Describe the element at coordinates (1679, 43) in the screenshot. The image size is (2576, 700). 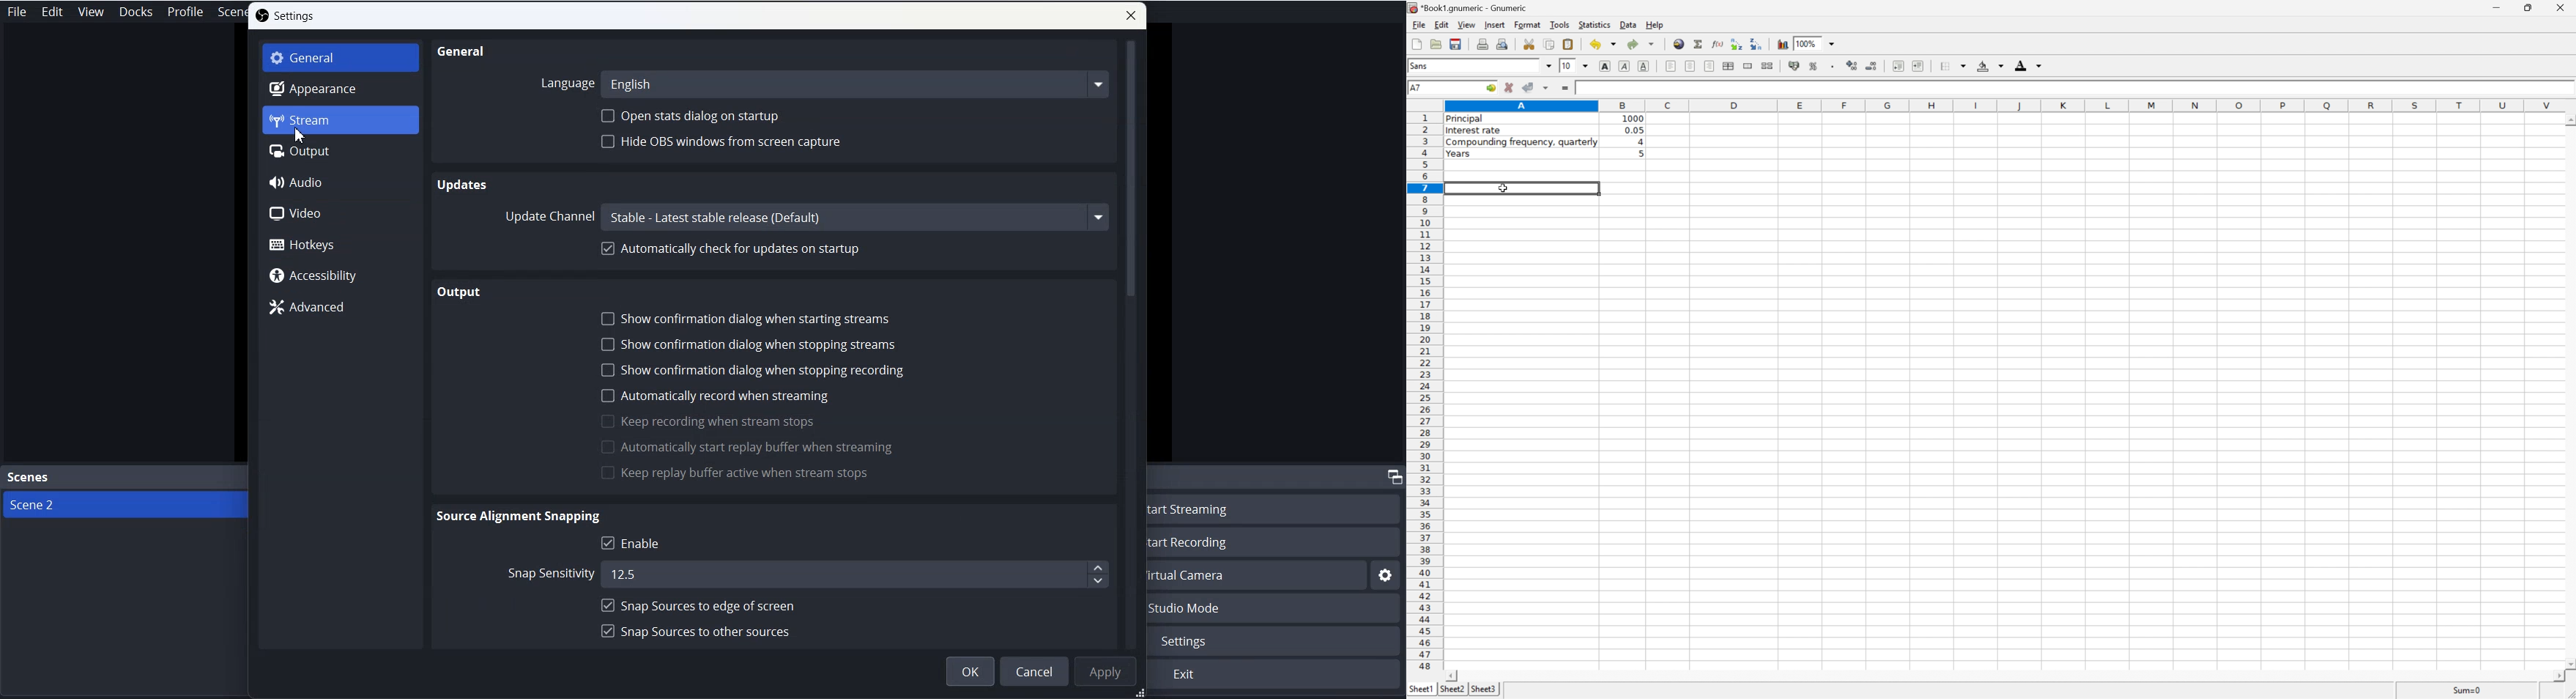
I see `insert hyperlink` at that location.